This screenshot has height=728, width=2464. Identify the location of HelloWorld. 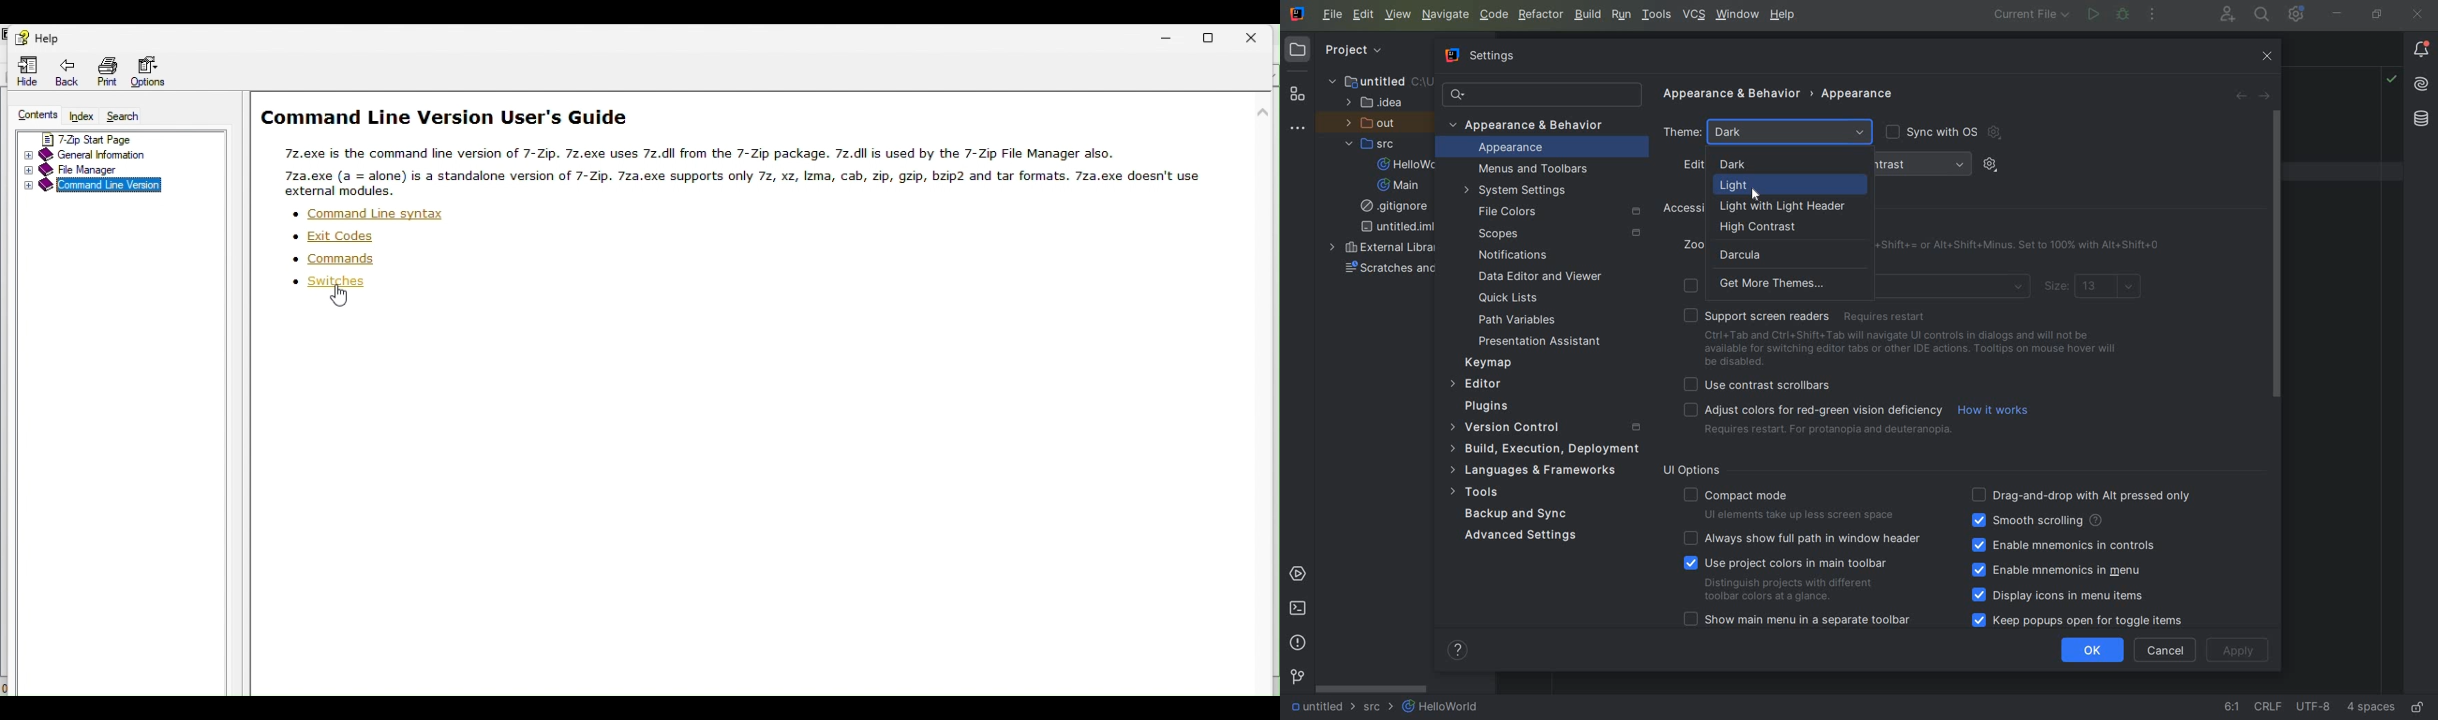
(1441, 708).